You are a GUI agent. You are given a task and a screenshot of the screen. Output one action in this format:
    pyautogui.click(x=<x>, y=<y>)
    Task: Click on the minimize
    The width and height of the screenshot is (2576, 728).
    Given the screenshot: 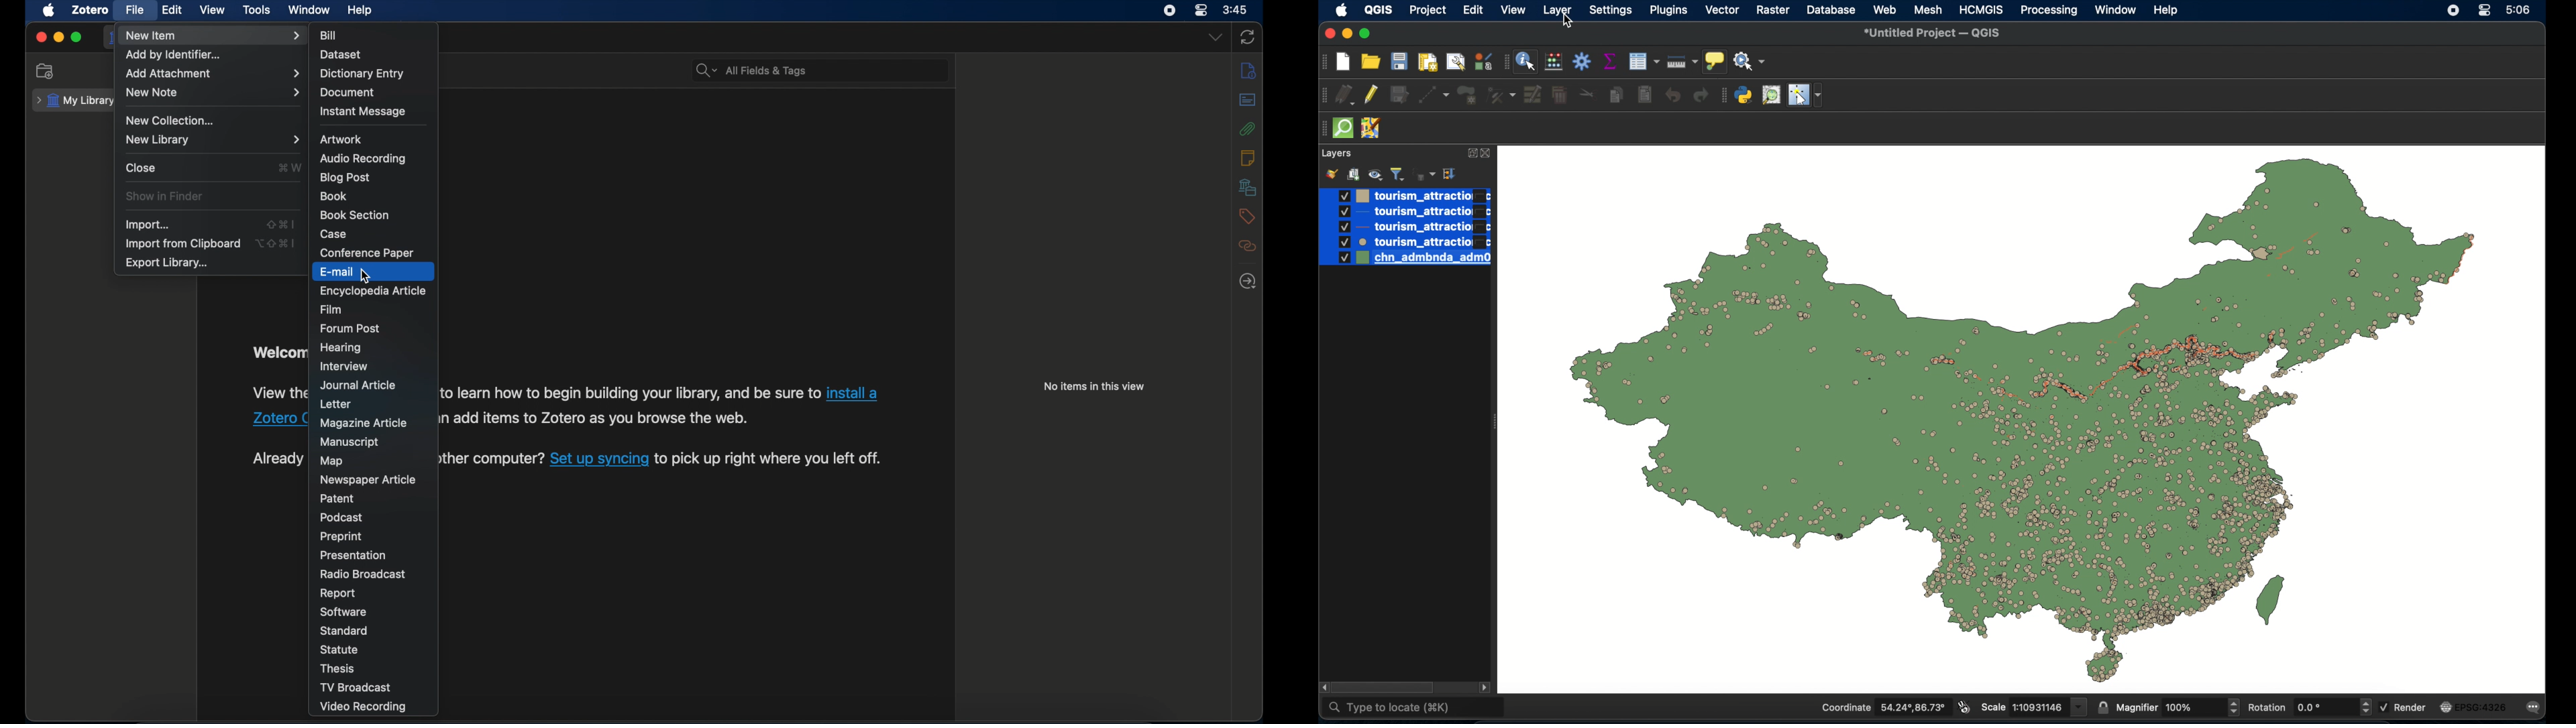 What is the action you would take?
    pyautogui.click(x=59, y=38)
    